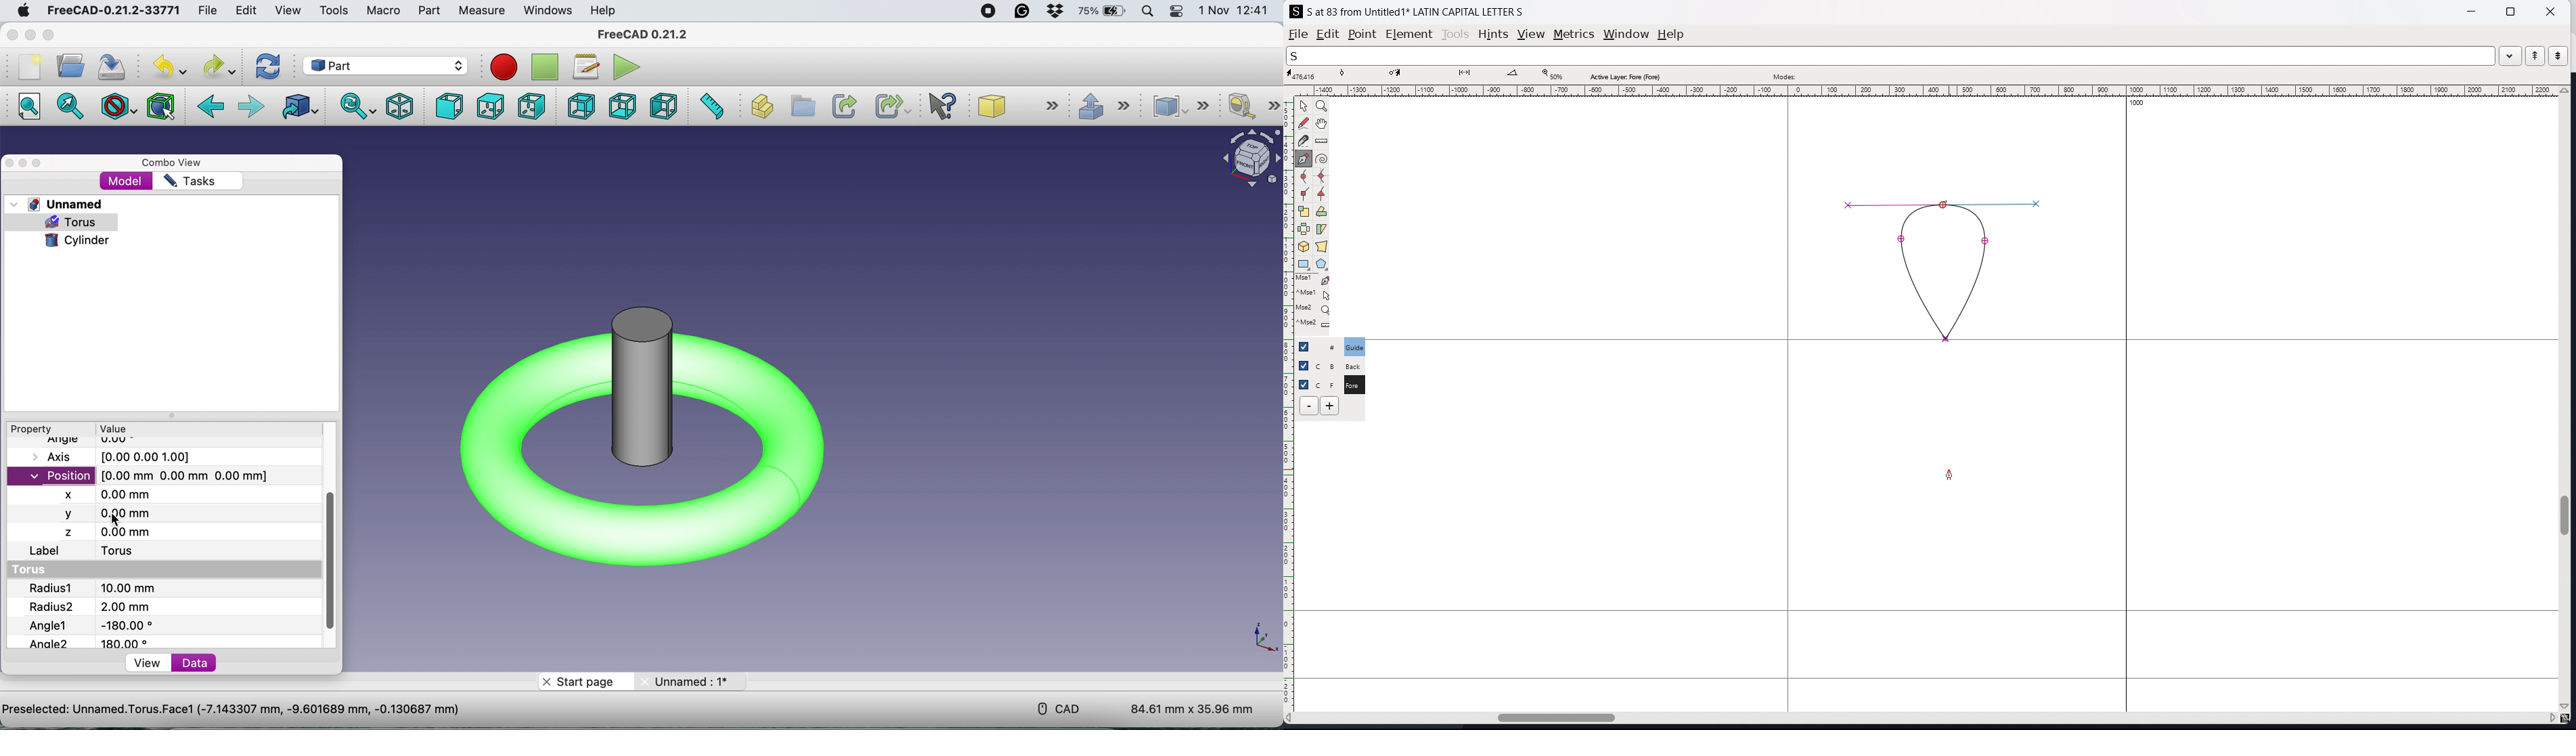  What do you see at coordinates (198, 663) in the screenshot?
I see `data` at bounding box center [198, 663].